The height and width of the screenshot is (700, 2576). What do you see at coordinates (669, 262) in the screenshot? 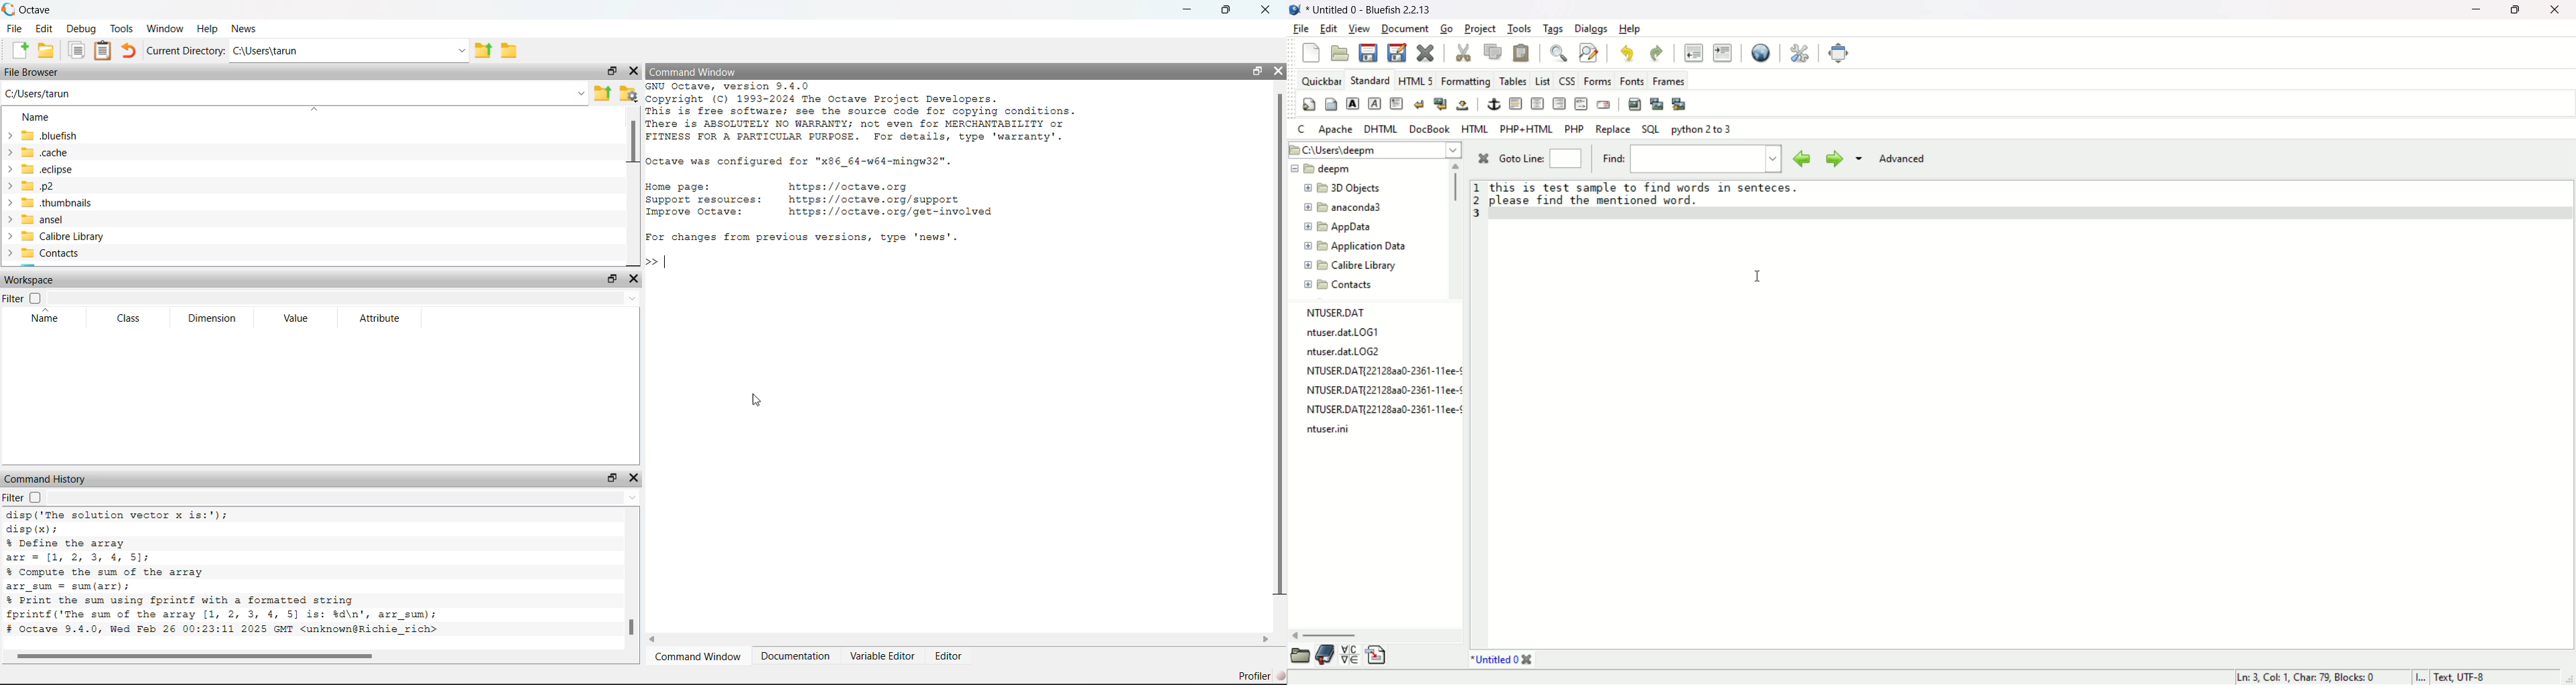
I see `Tap text` at bounding box center [669, 262].